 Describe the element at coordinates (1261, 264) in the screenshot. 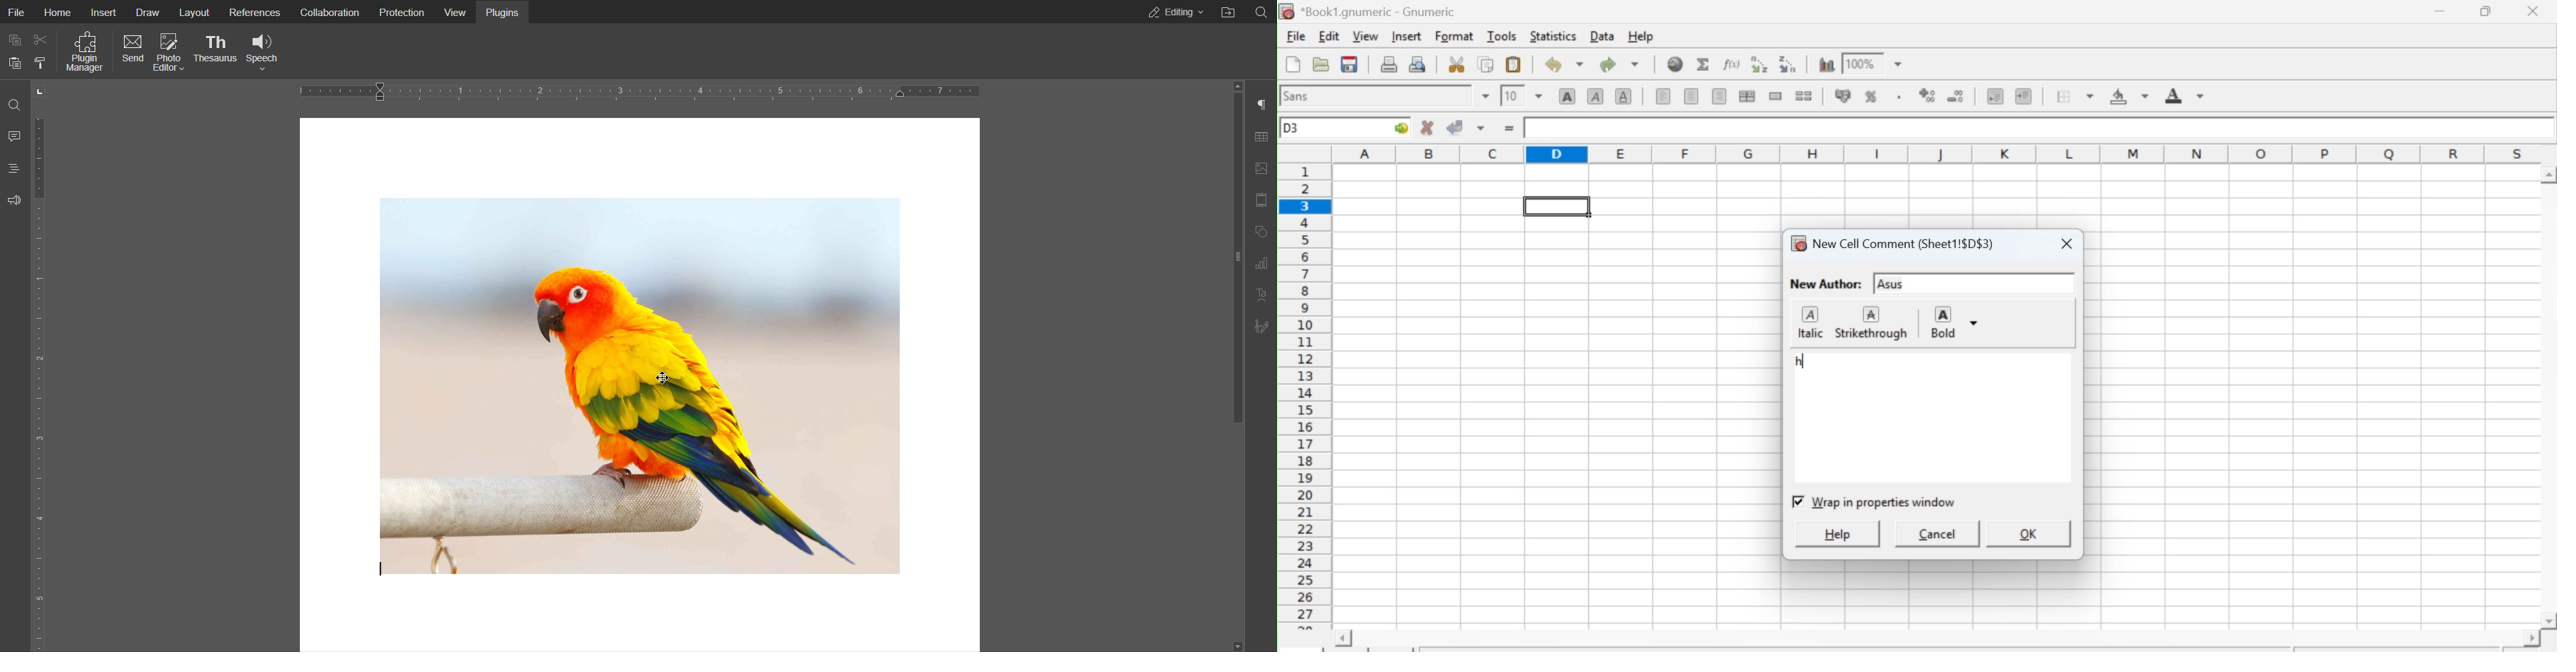

I see `Graph Settings` at that location.